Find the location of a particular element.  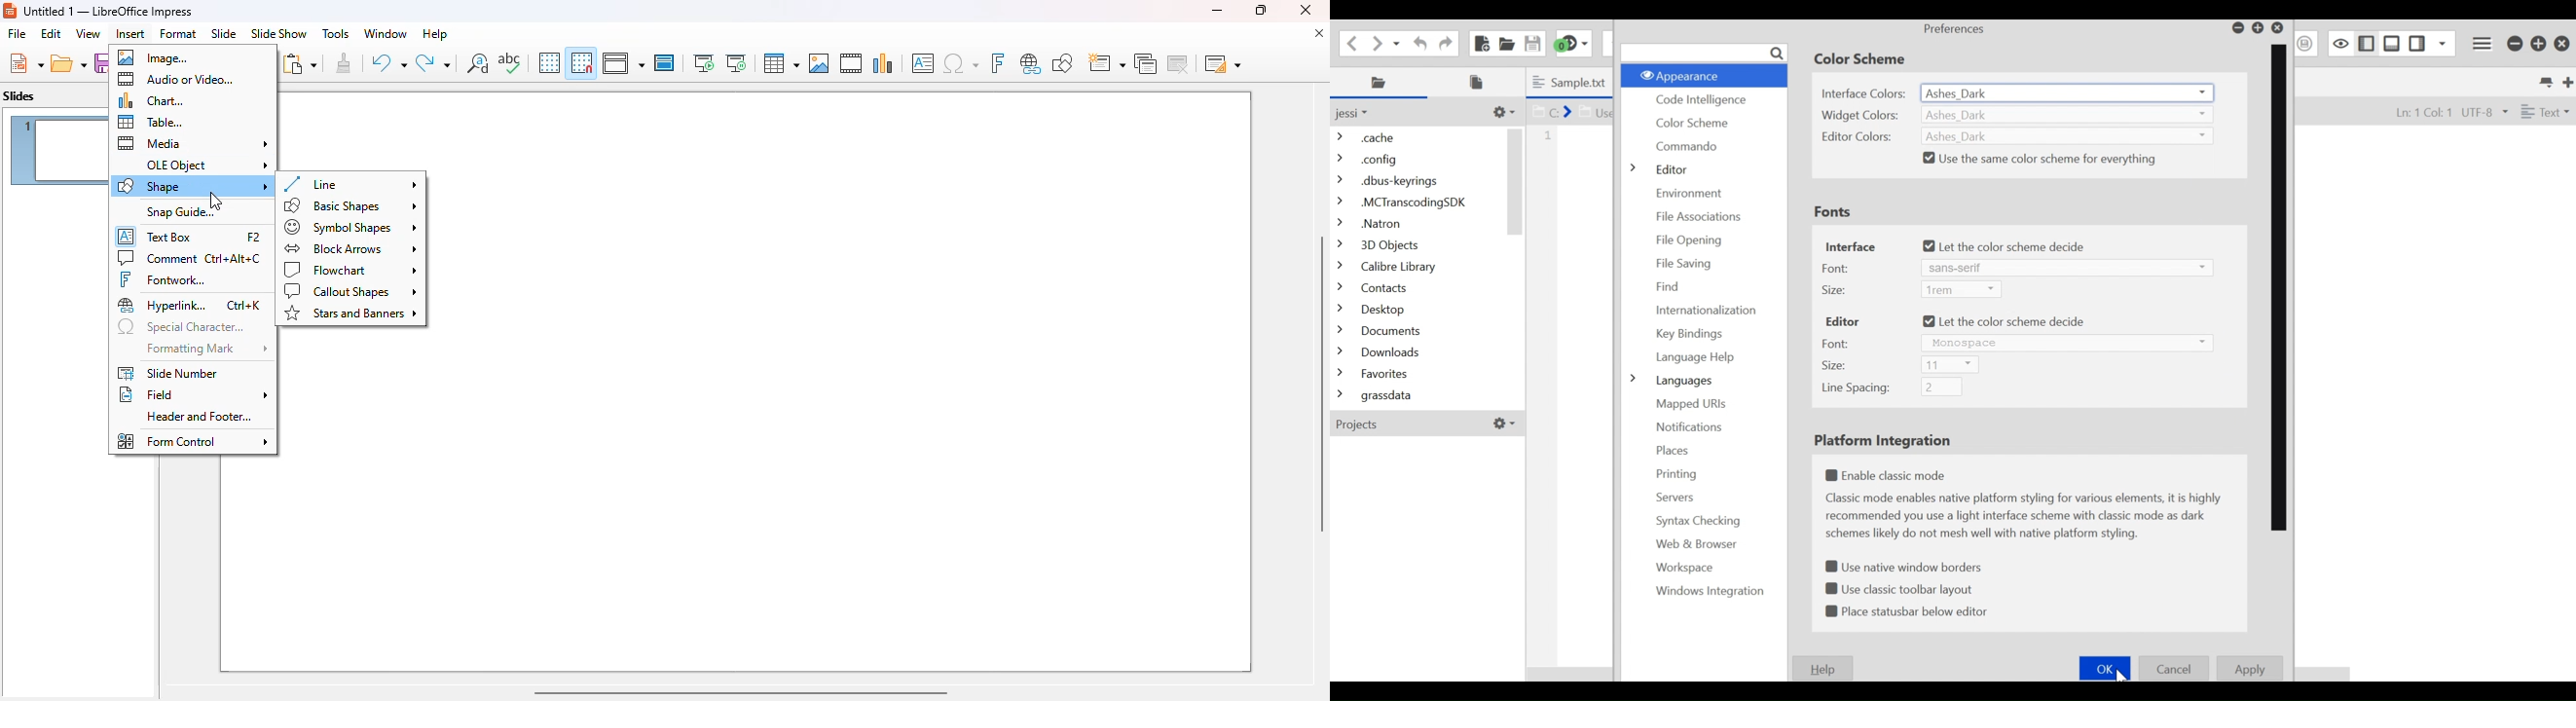

undo is located at coordinates (388, 63).